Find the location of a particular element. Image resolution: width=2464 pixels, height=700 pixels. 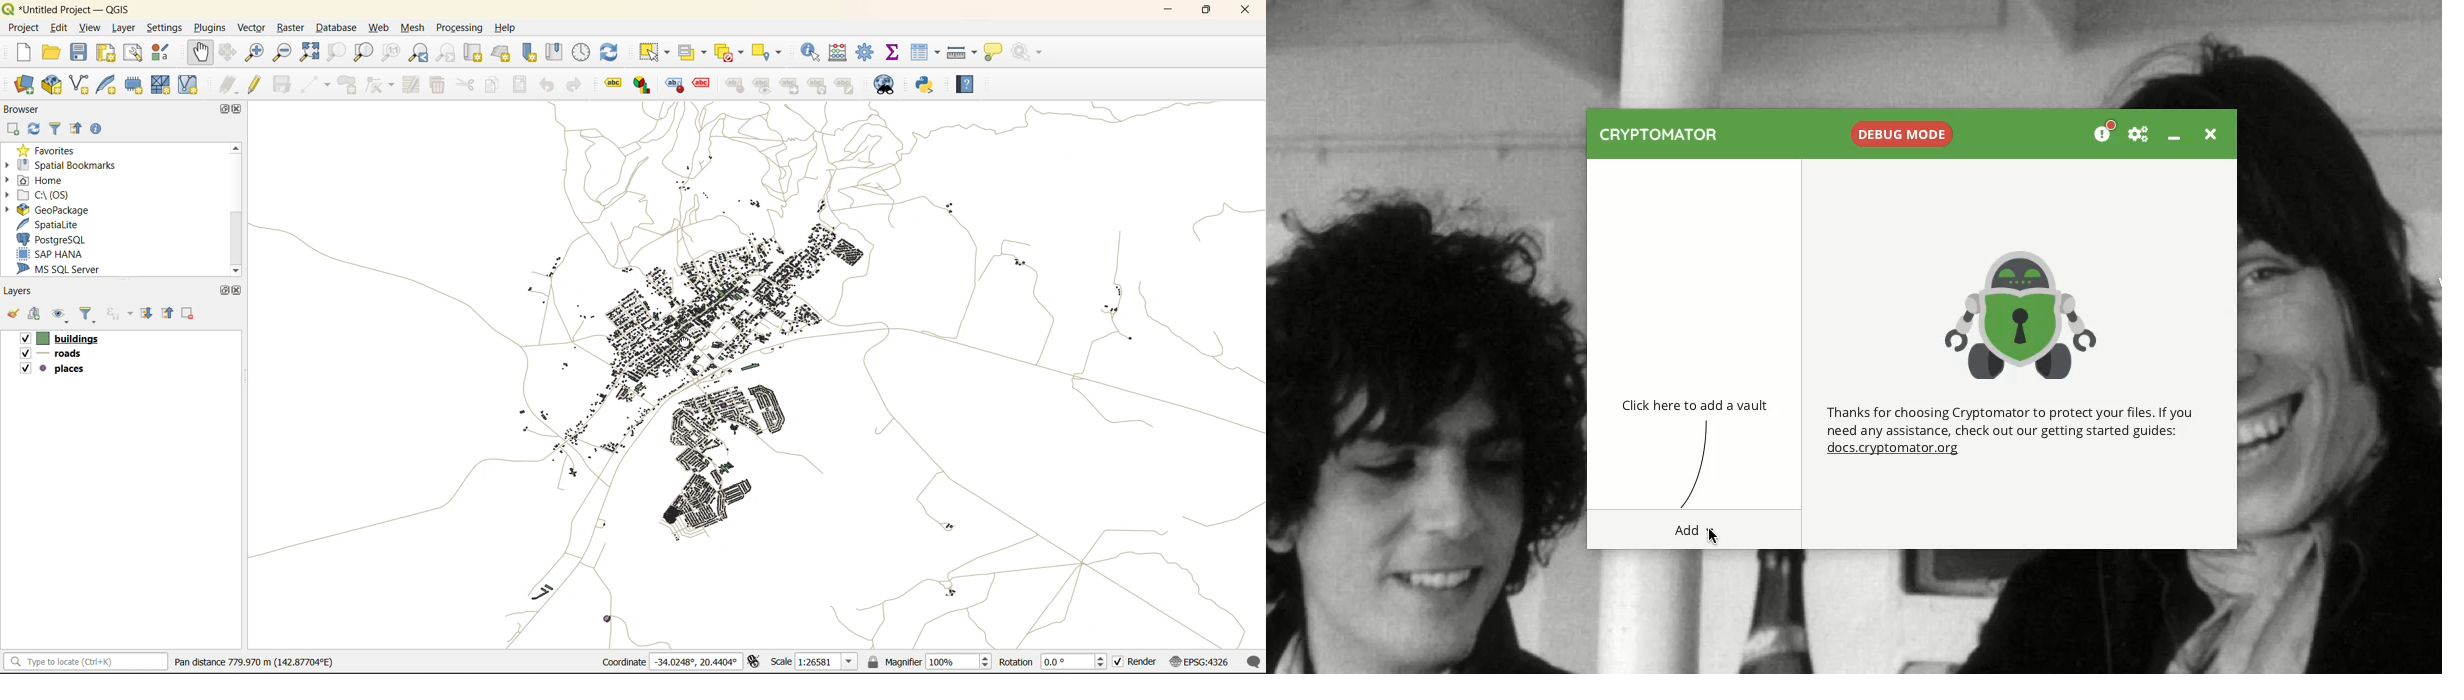

show tips is located at coordinates (993, 53).